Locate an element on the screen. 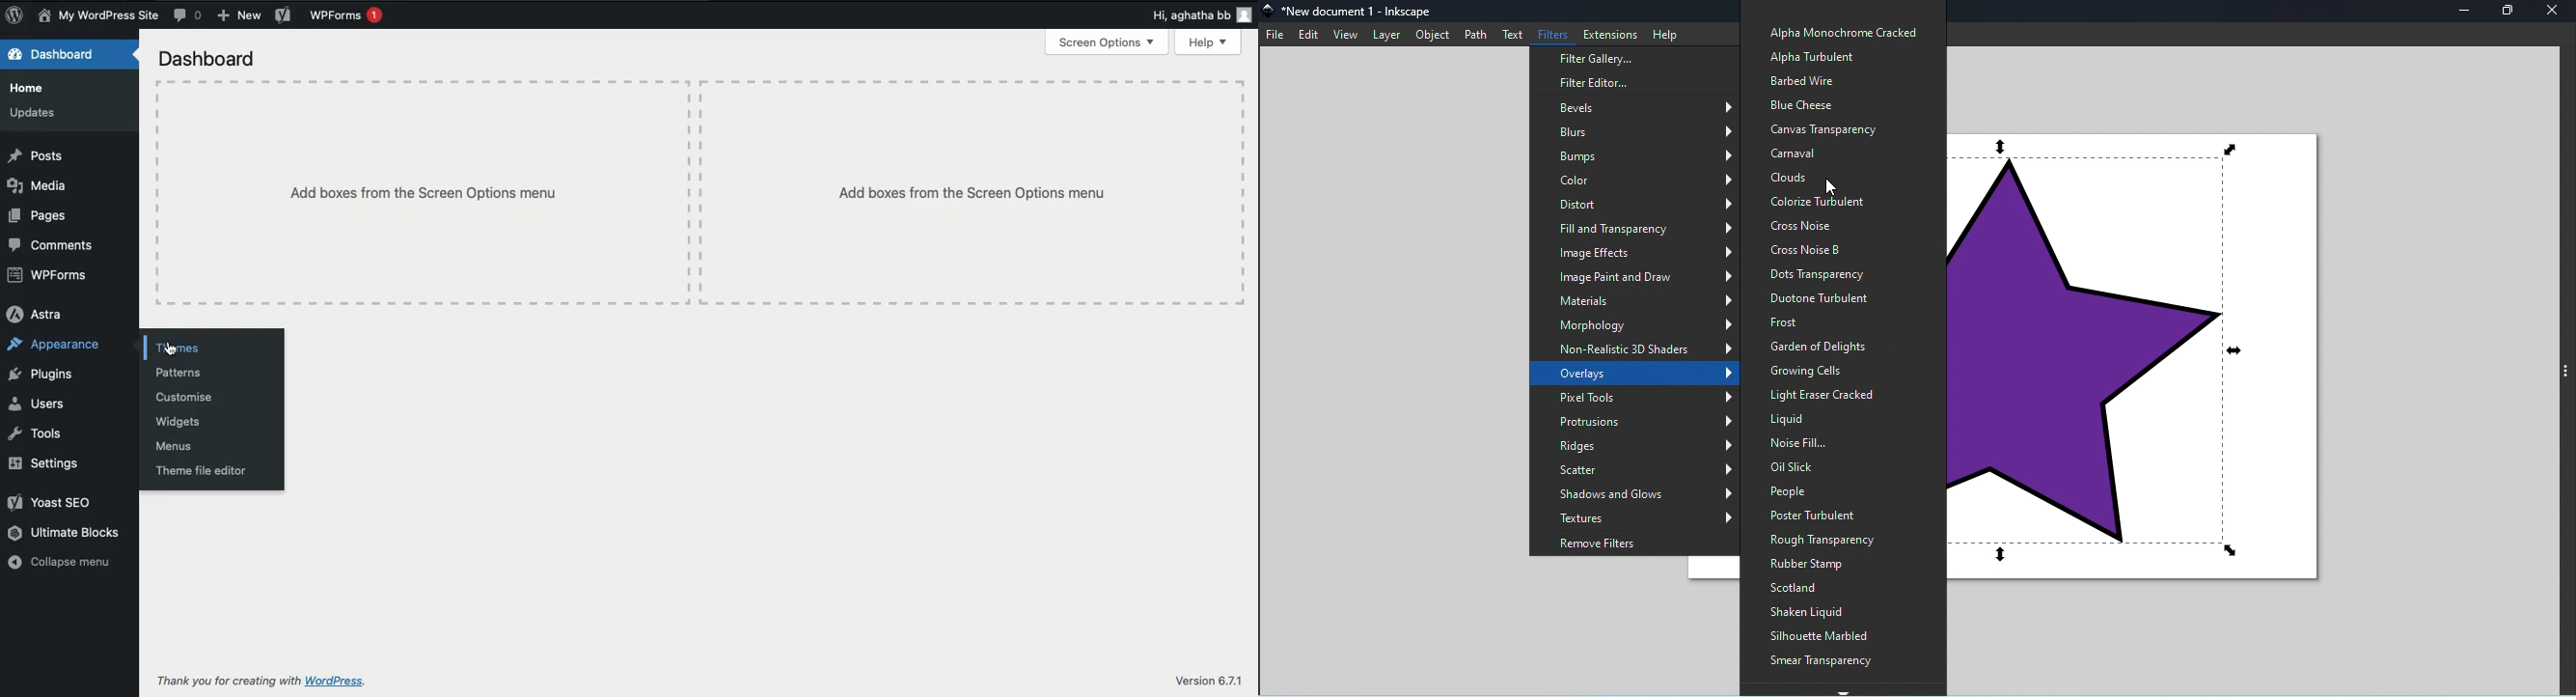  Bumps is located at coordinates (1632, 155).